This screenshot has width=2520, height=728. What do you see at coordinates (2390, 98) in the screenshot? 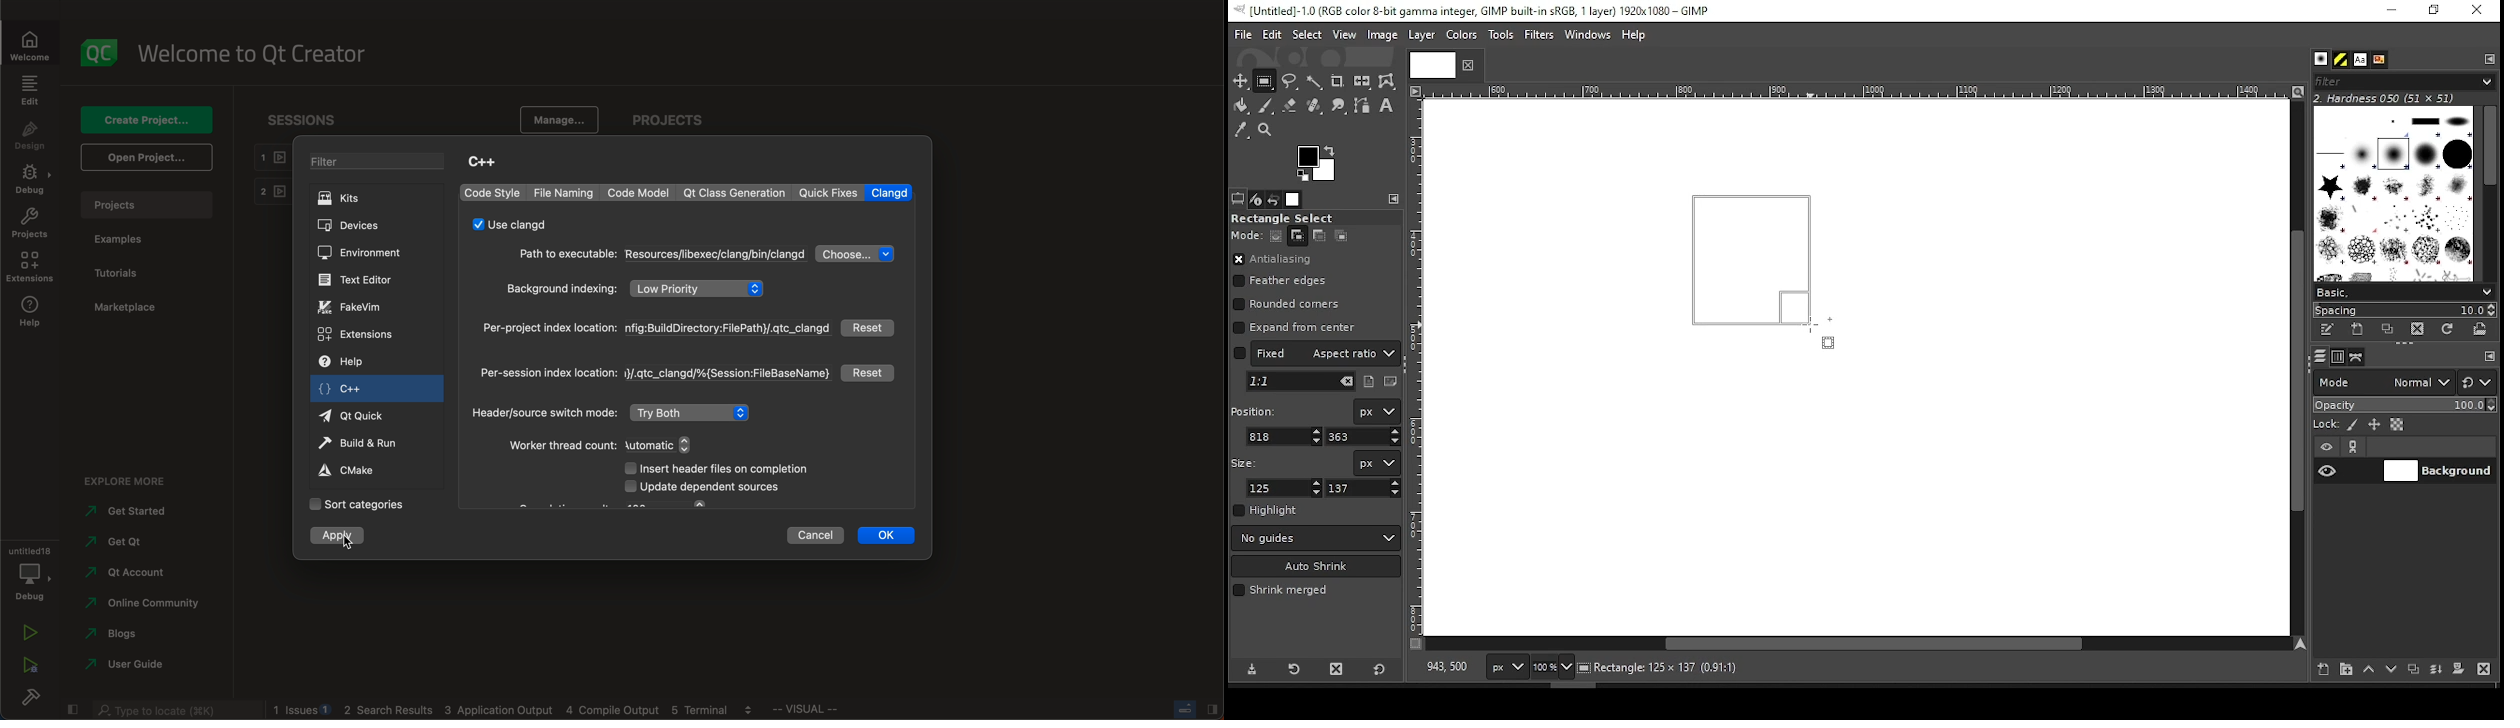
I see `2. hardness 050 (51x51)` at bounding box center [2390, 98].